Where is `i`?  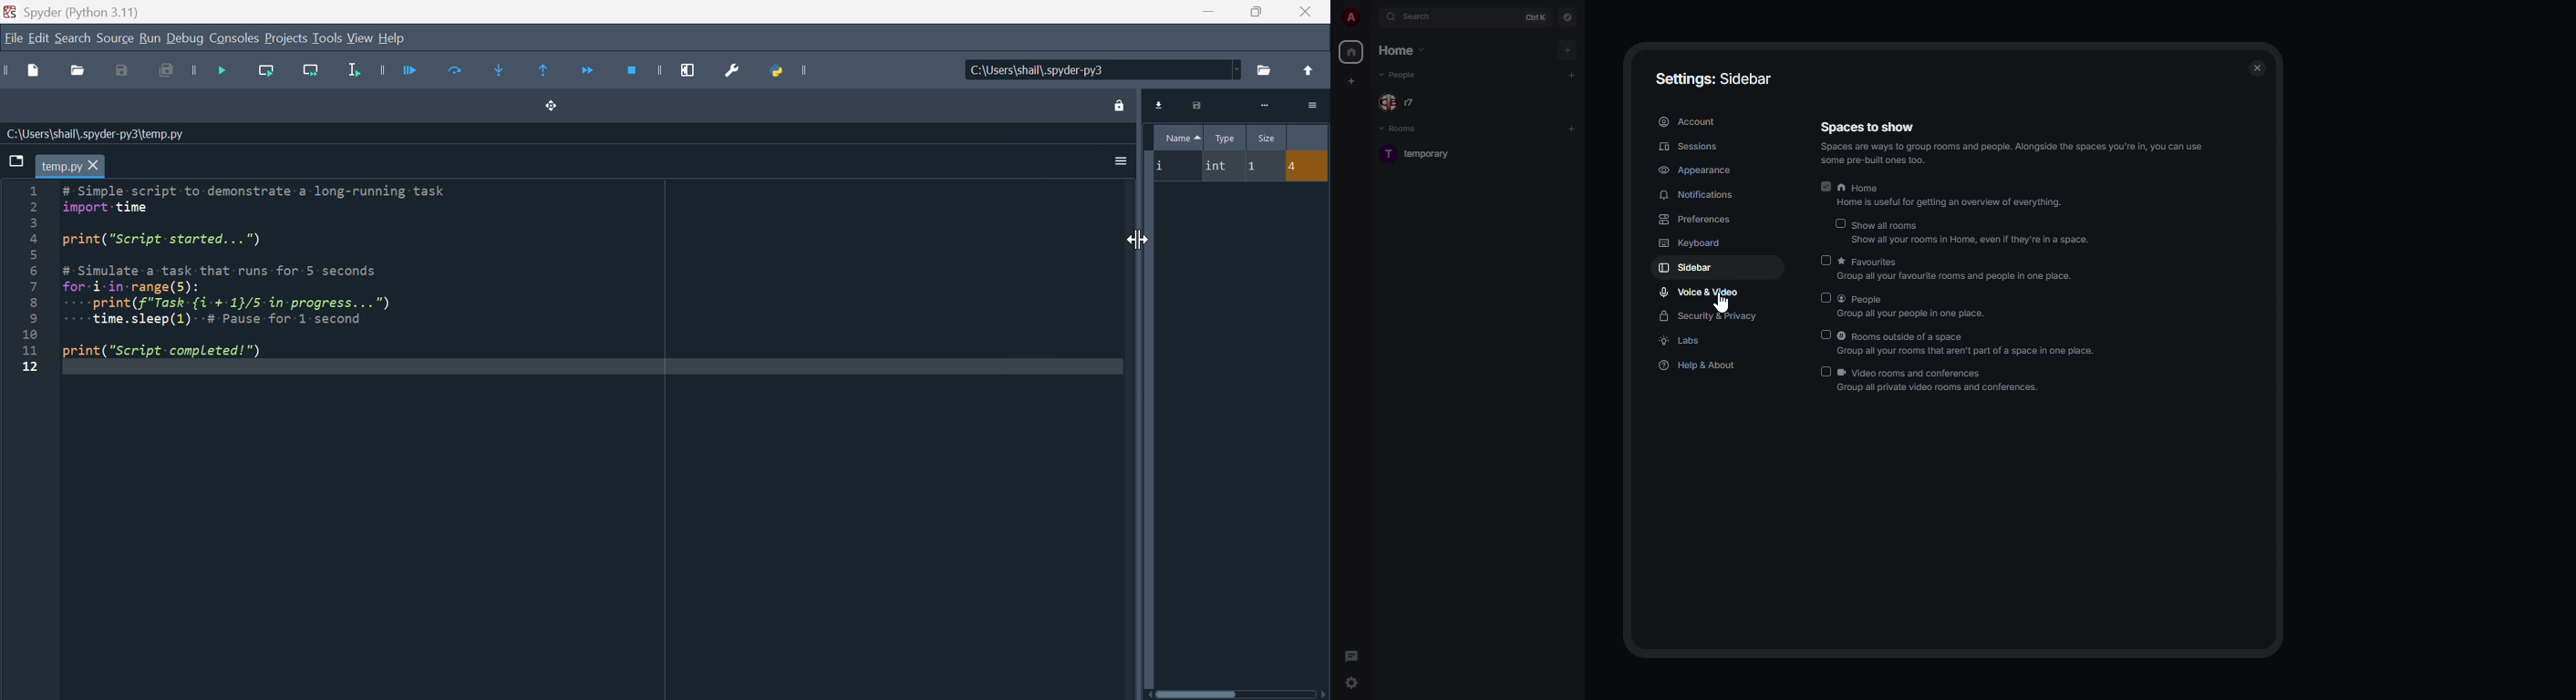
i is located at coordinates (1174, 166).